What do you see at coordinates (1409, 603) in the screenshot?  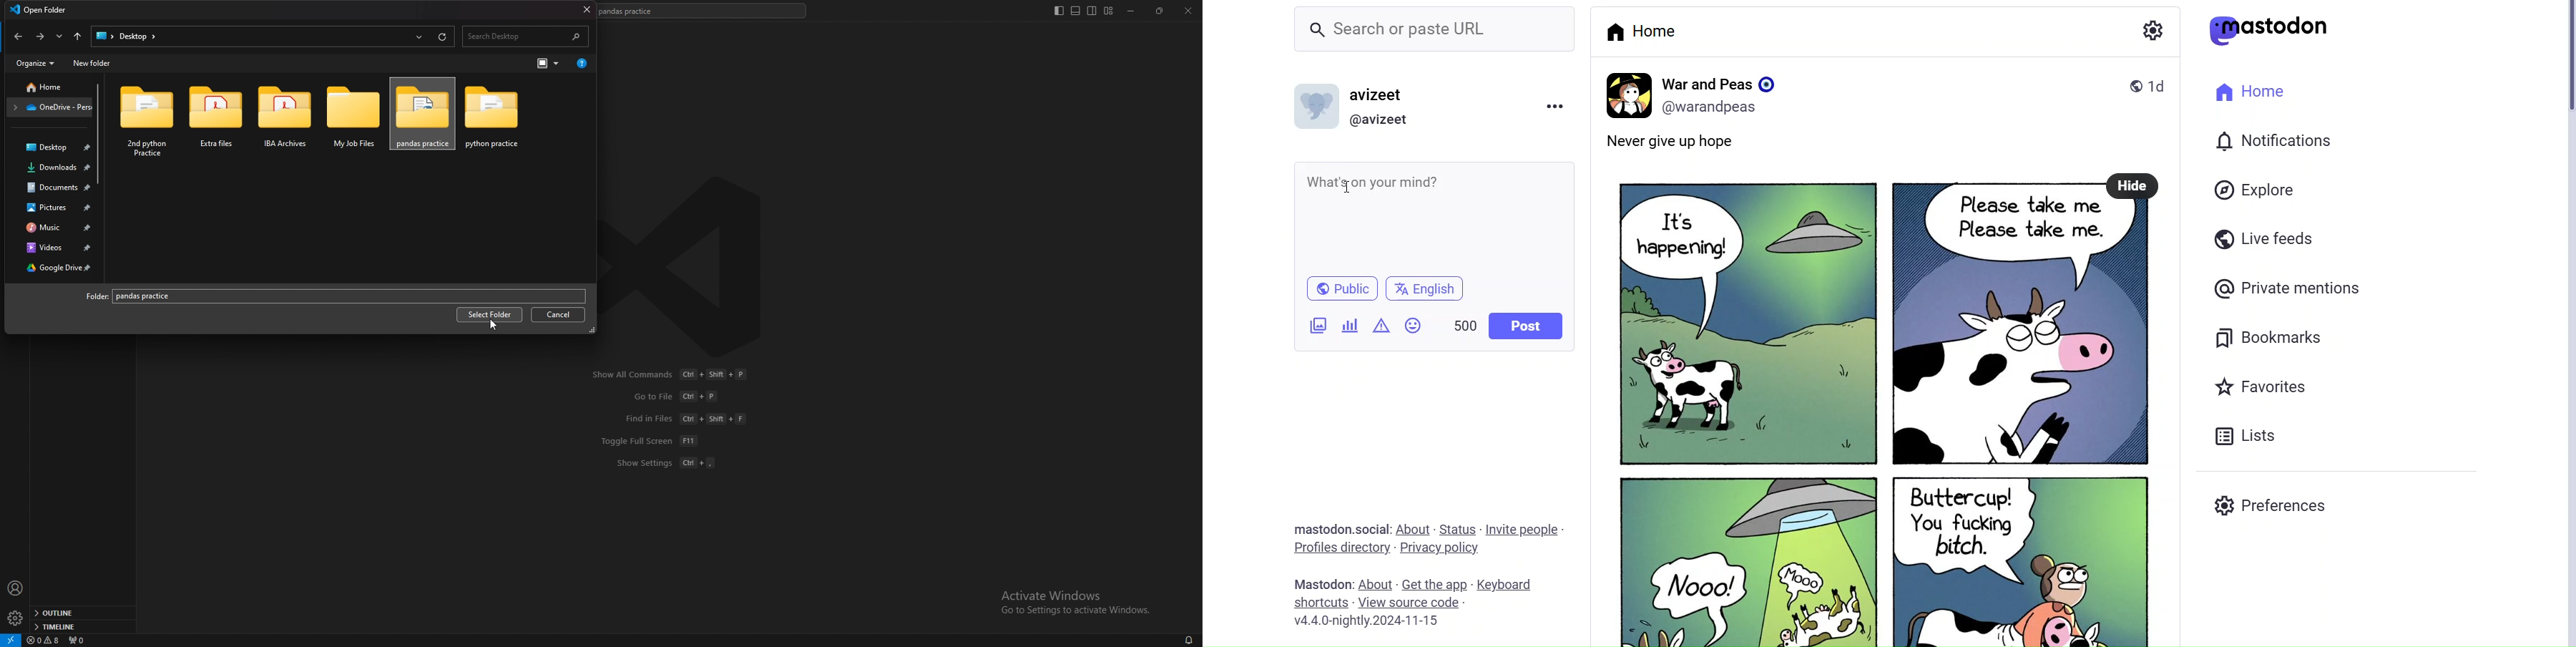 I see `View Source Code` at bounding box center [1409, 603].